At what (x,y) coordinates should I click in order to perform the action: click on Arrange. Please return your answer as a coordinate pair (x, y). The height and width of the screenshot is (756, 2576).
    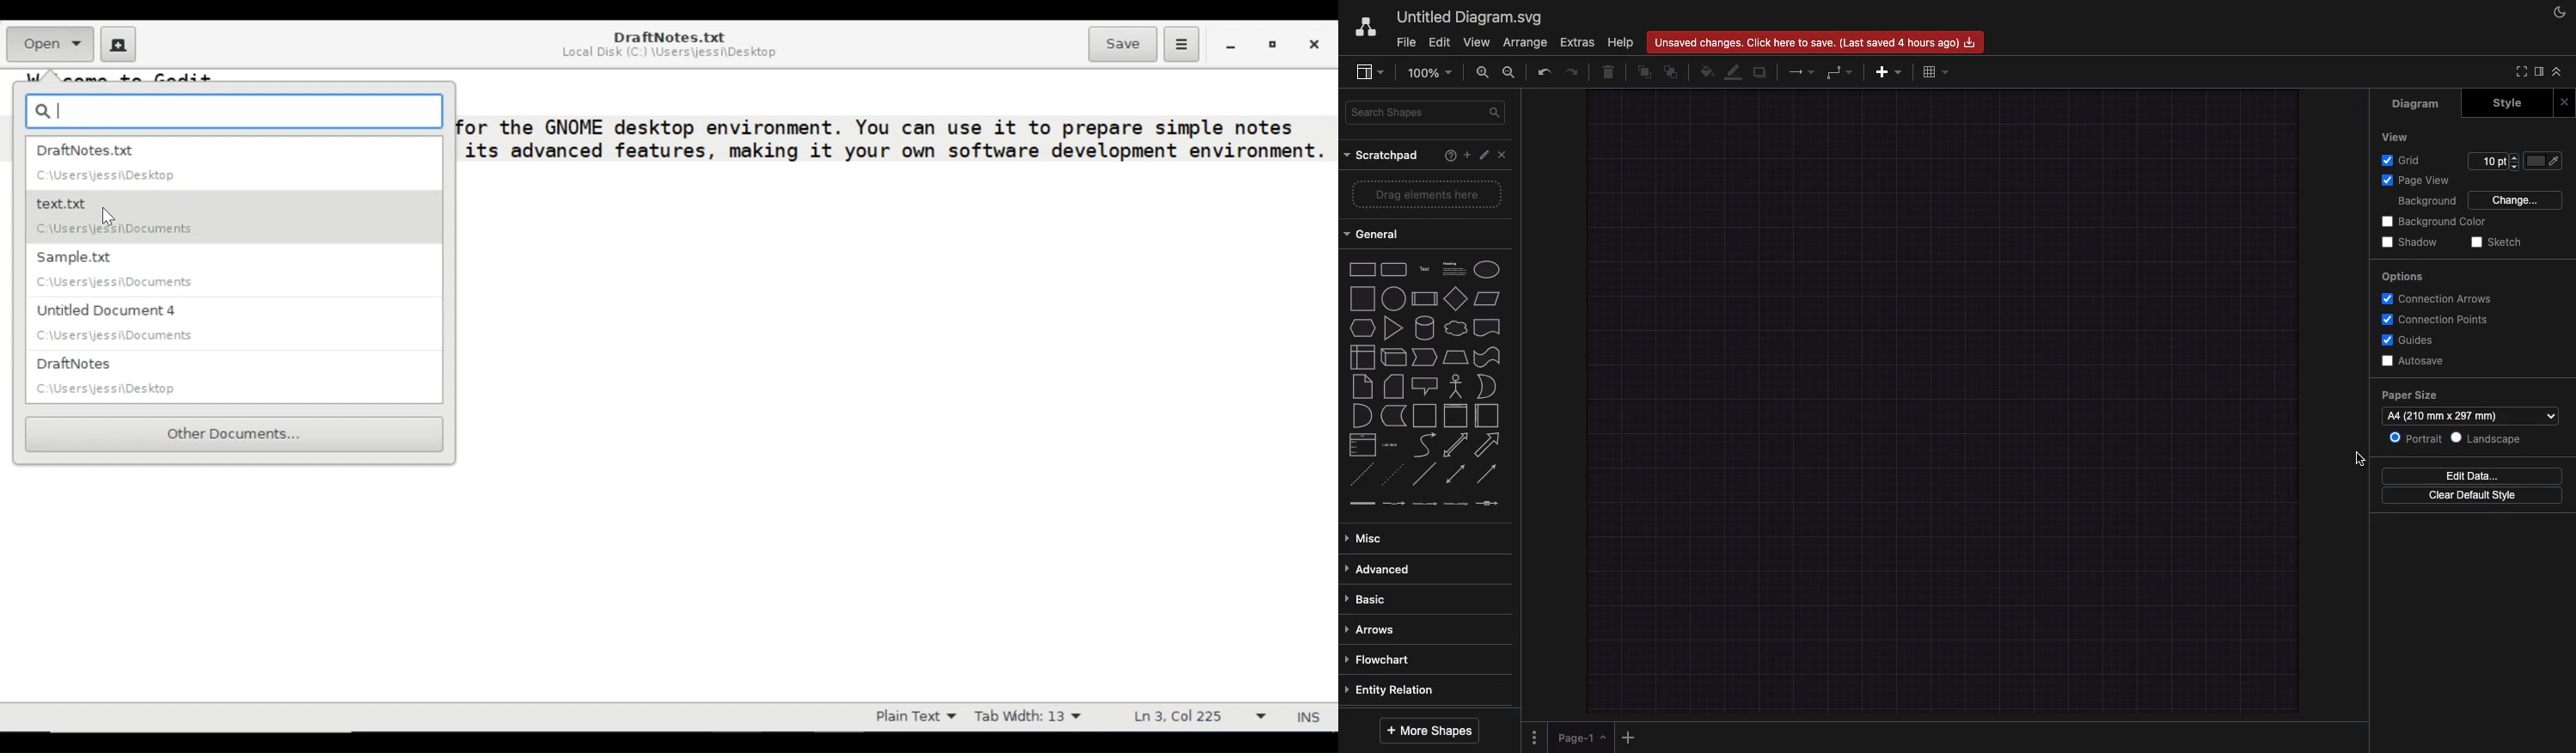
    Looking at the image, I should click on (1525, 44).